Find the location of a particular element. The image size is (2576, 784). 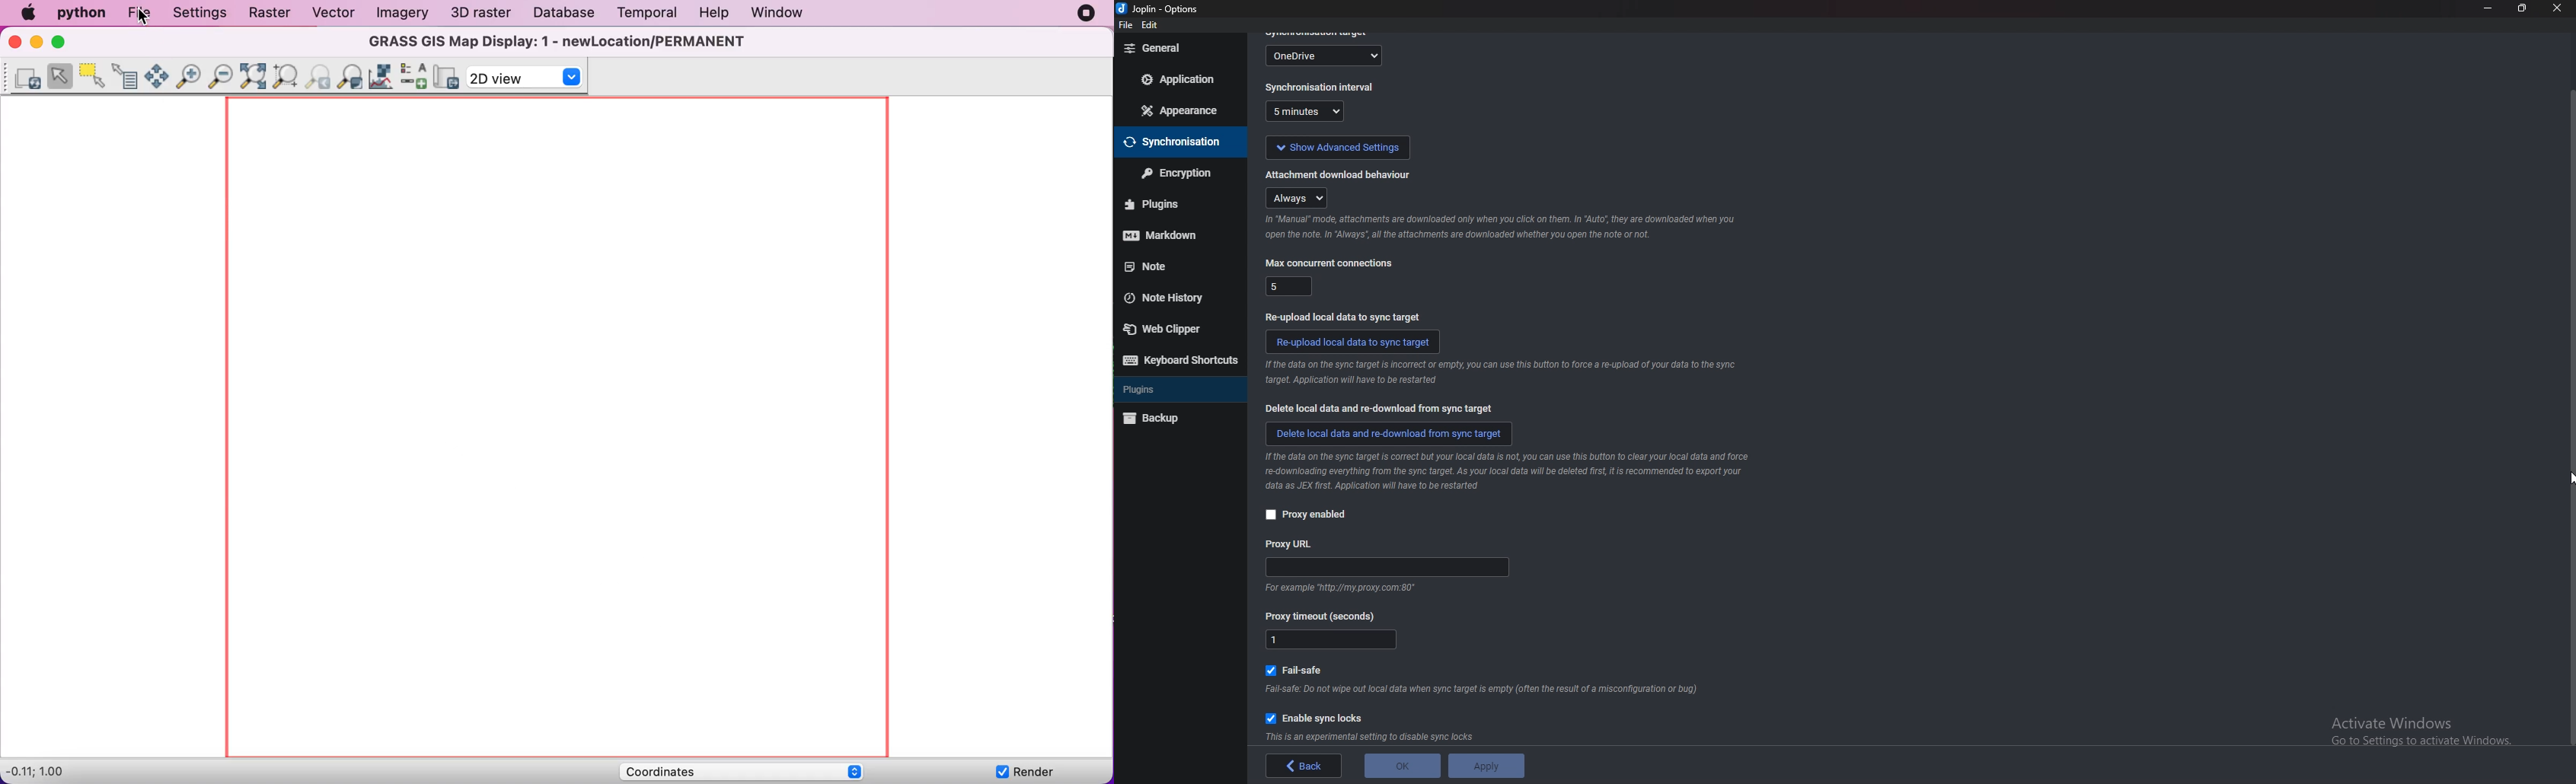

application is located at coordinates (1180, 81).